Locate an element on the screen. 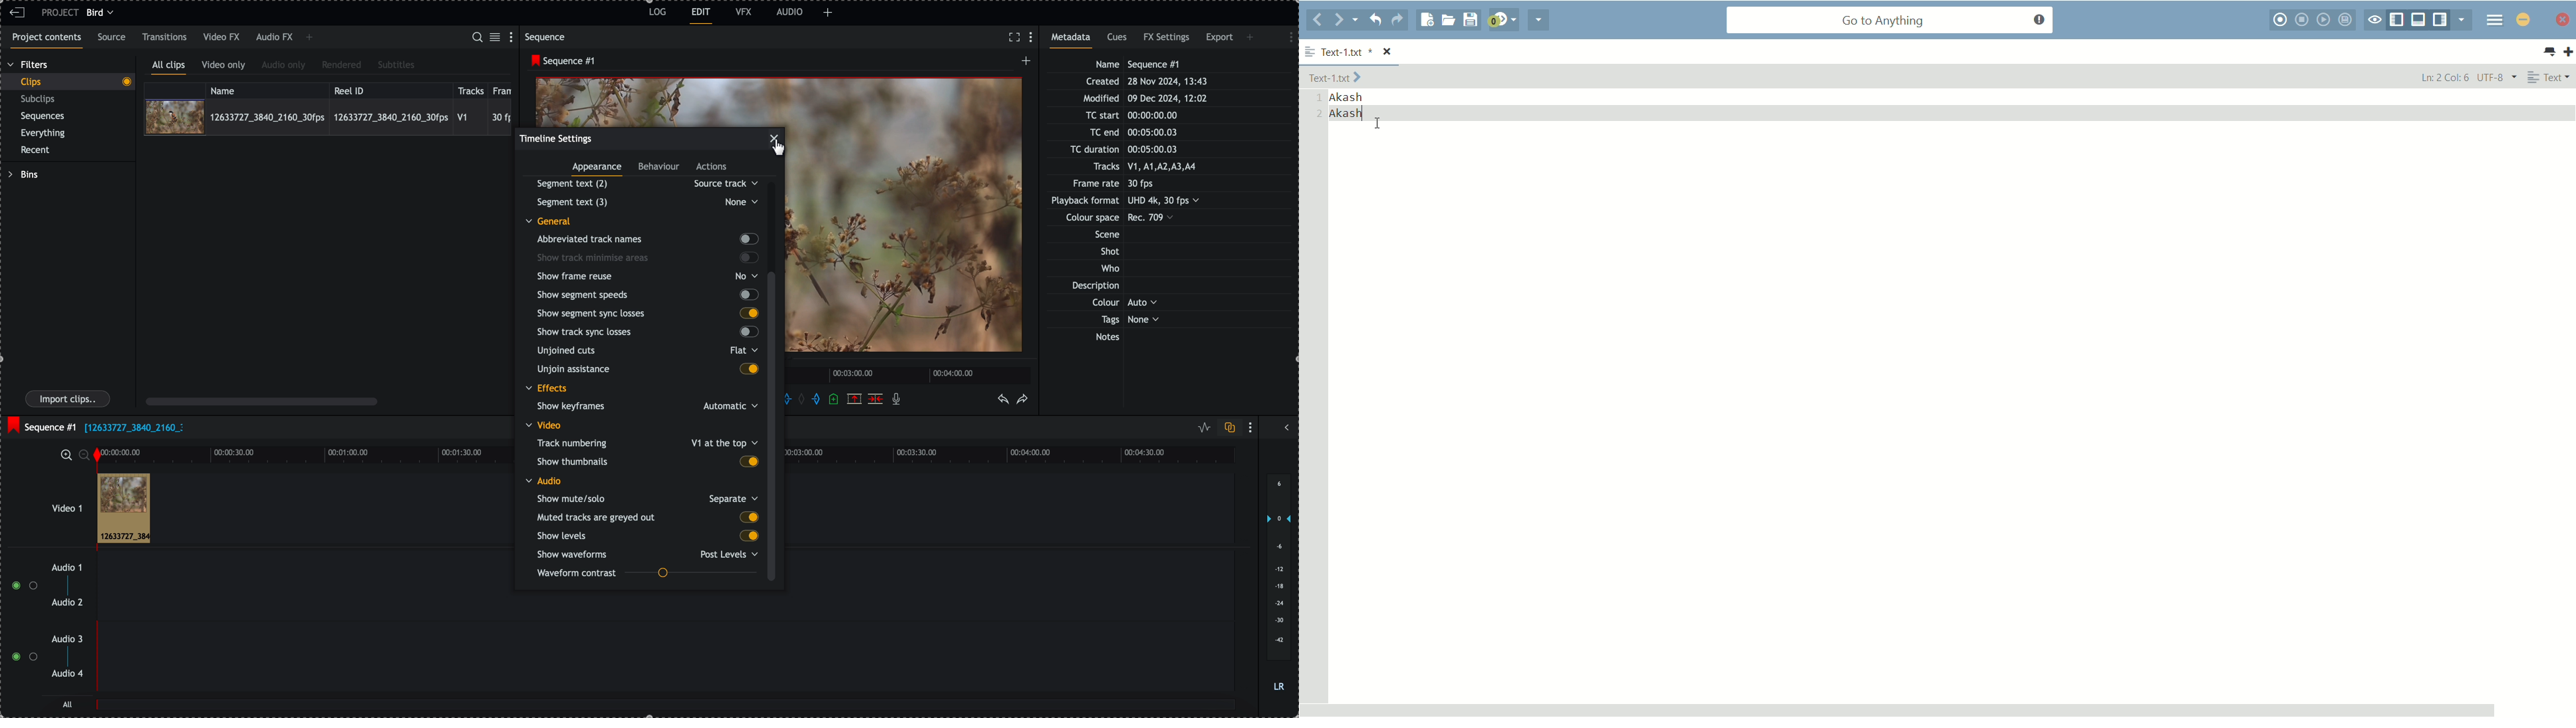 This screenshot has width=2576, height=728. source is located at coordinates (114, 38).